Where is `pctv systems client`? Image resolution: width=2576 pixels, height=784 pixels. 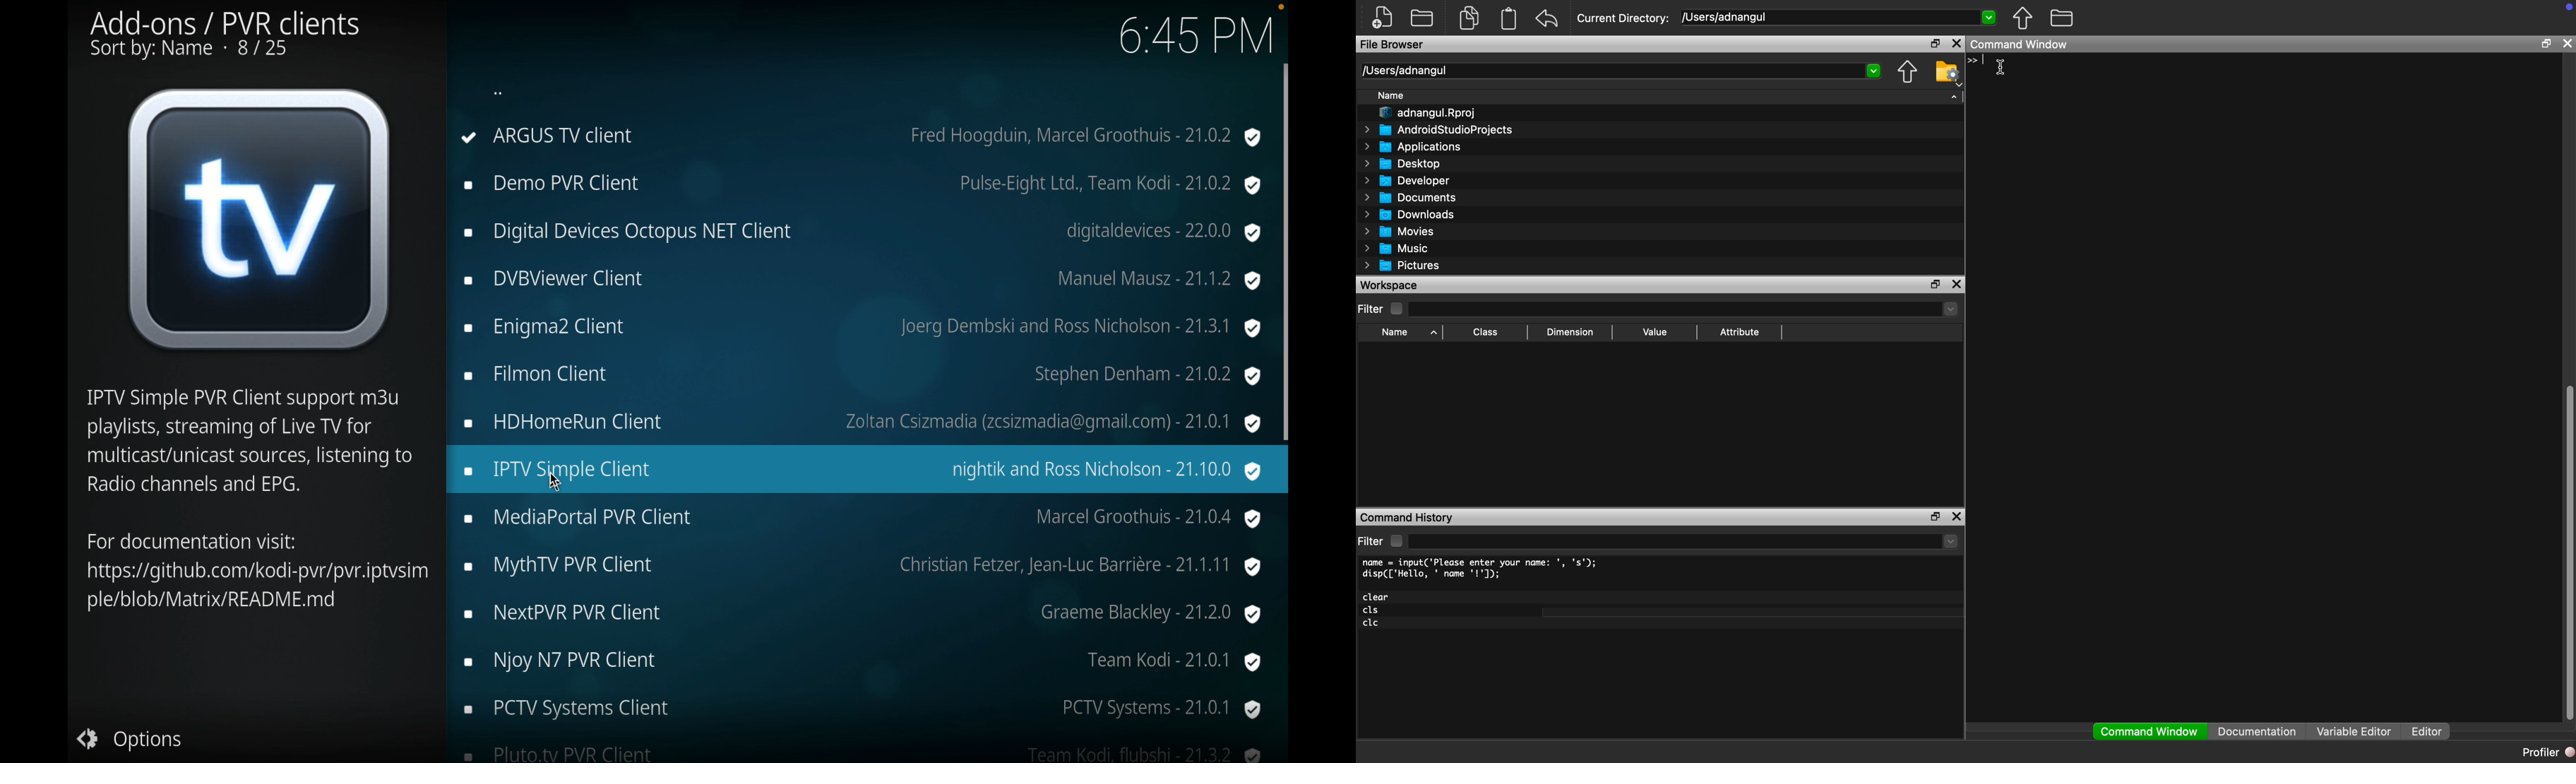
pctv systems client is located at coordinates (861, 710).